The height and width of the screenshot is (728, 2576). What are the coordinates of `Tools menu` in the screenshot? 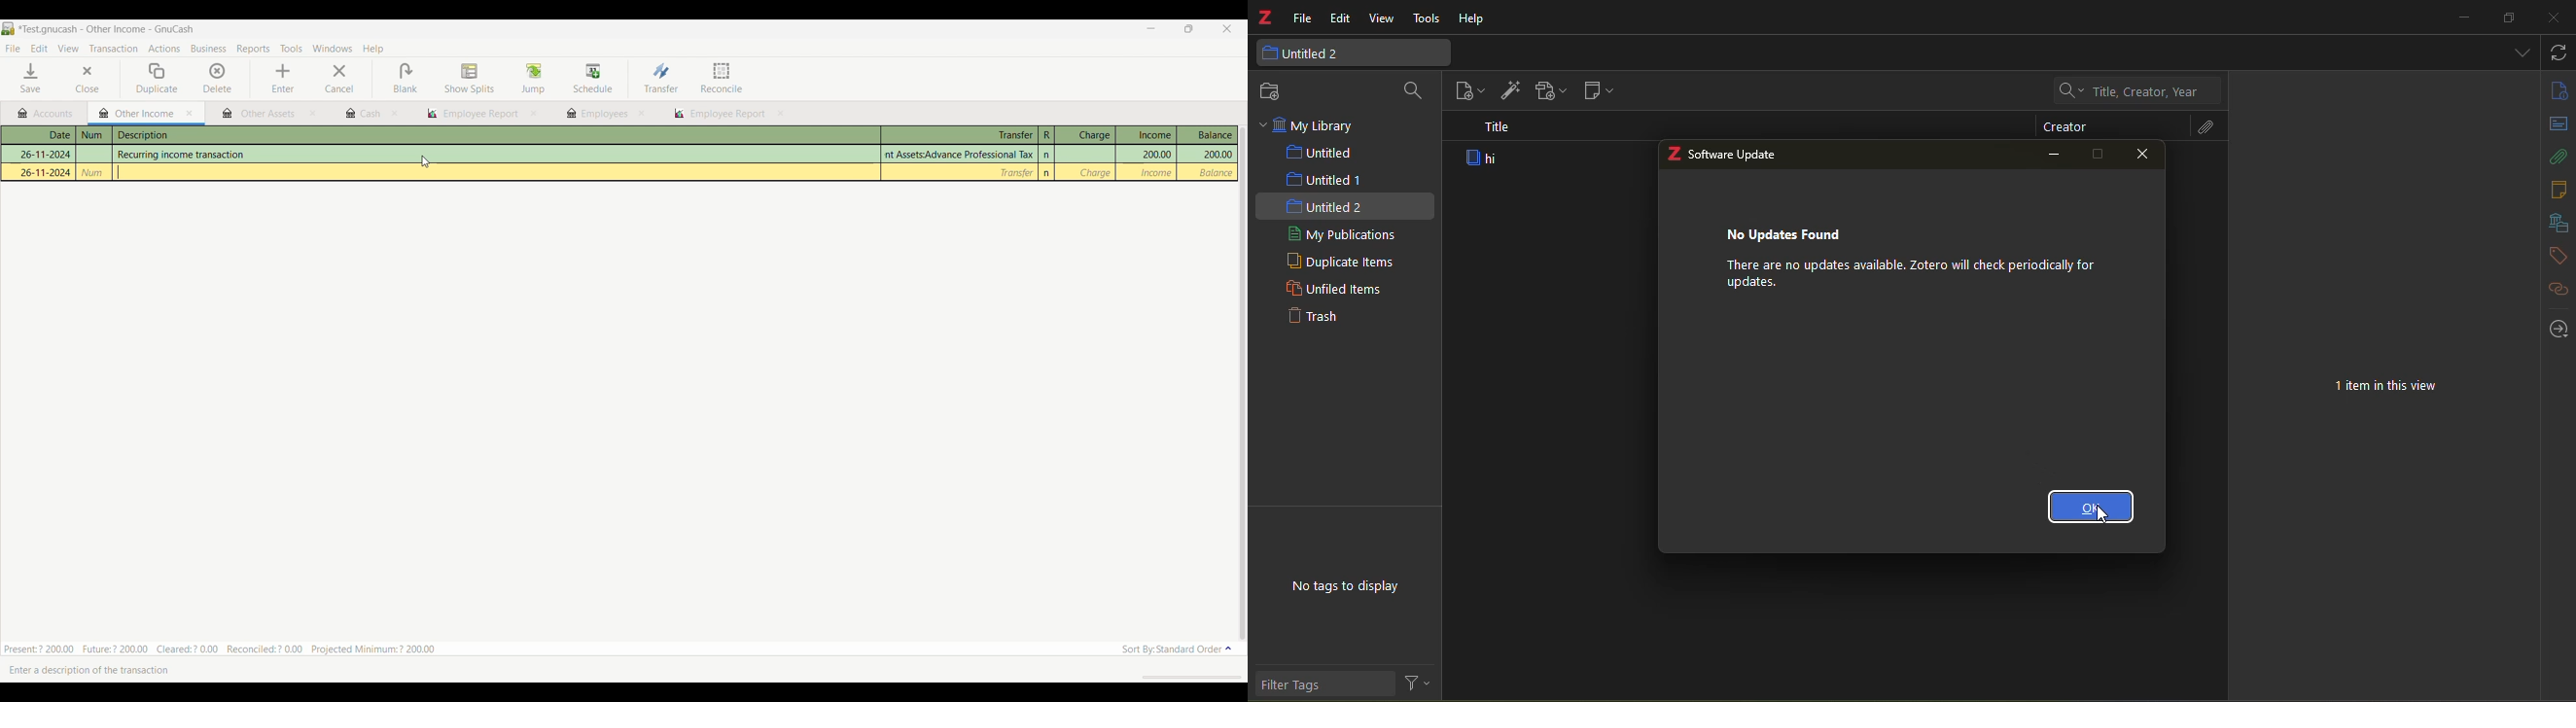 It's located at (291, 49).